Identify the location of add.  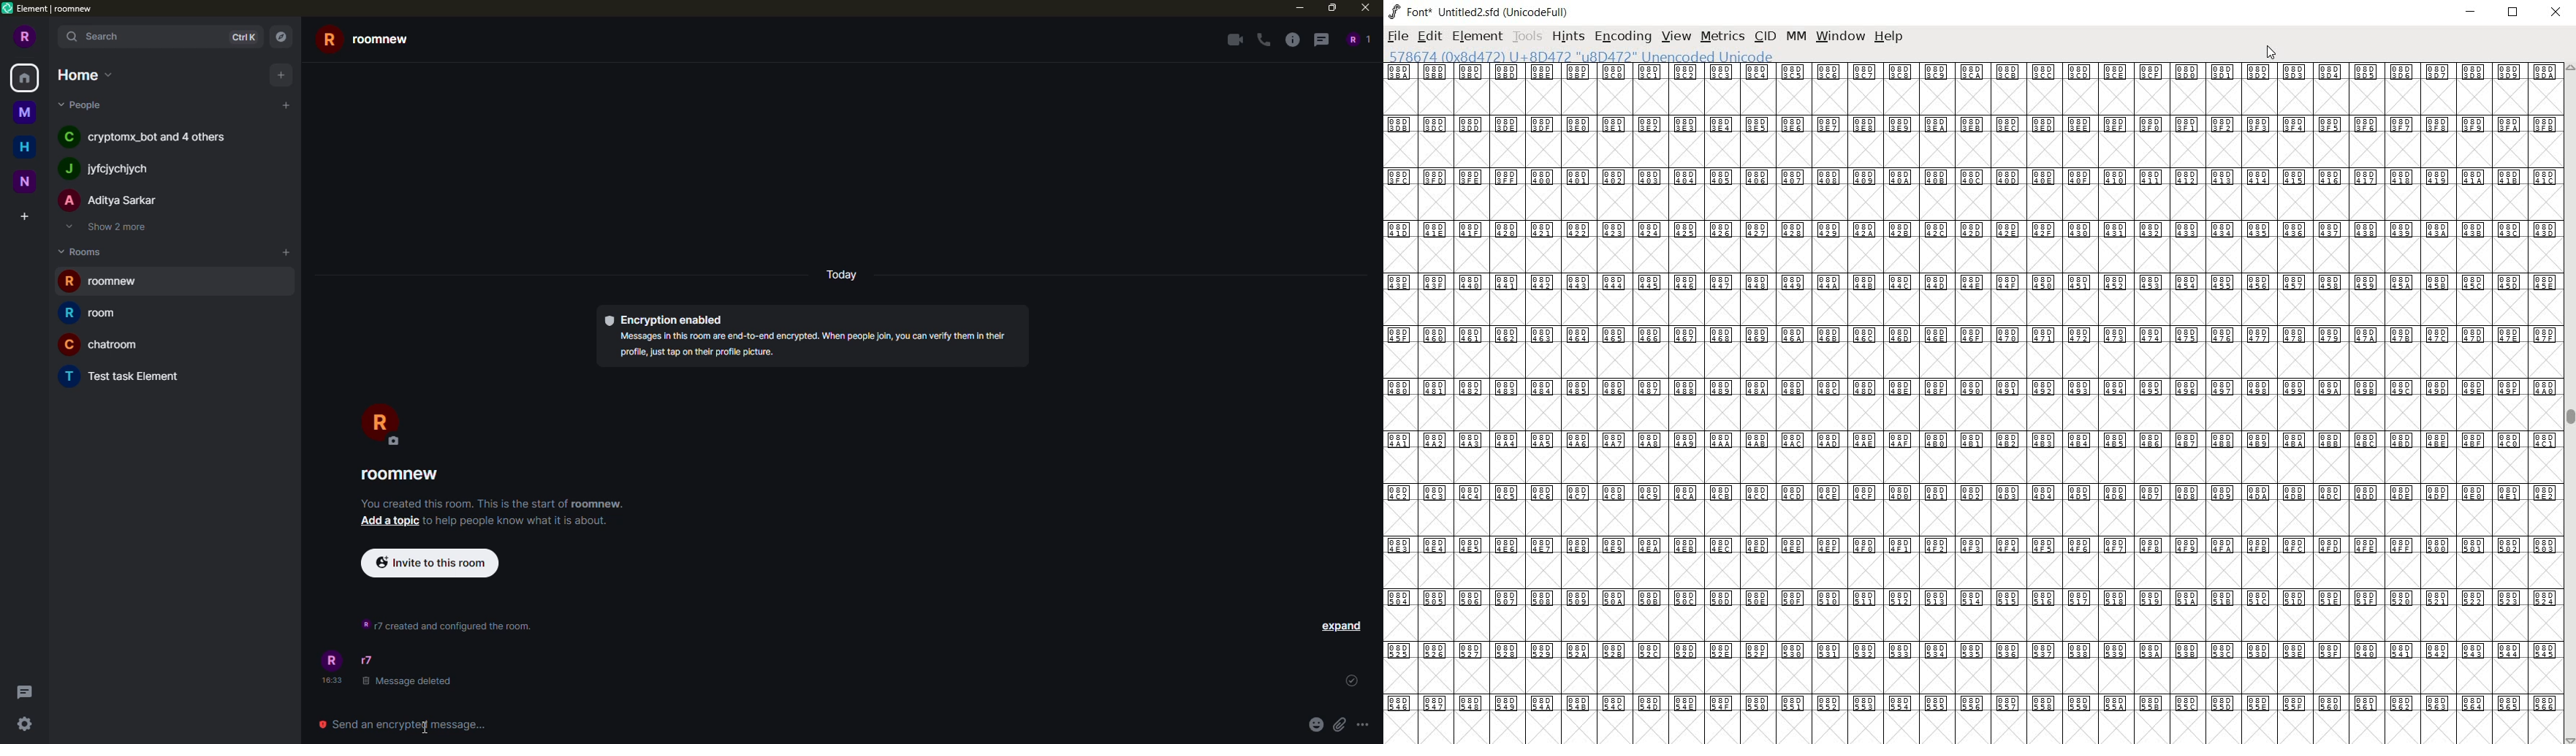
(283, 251).